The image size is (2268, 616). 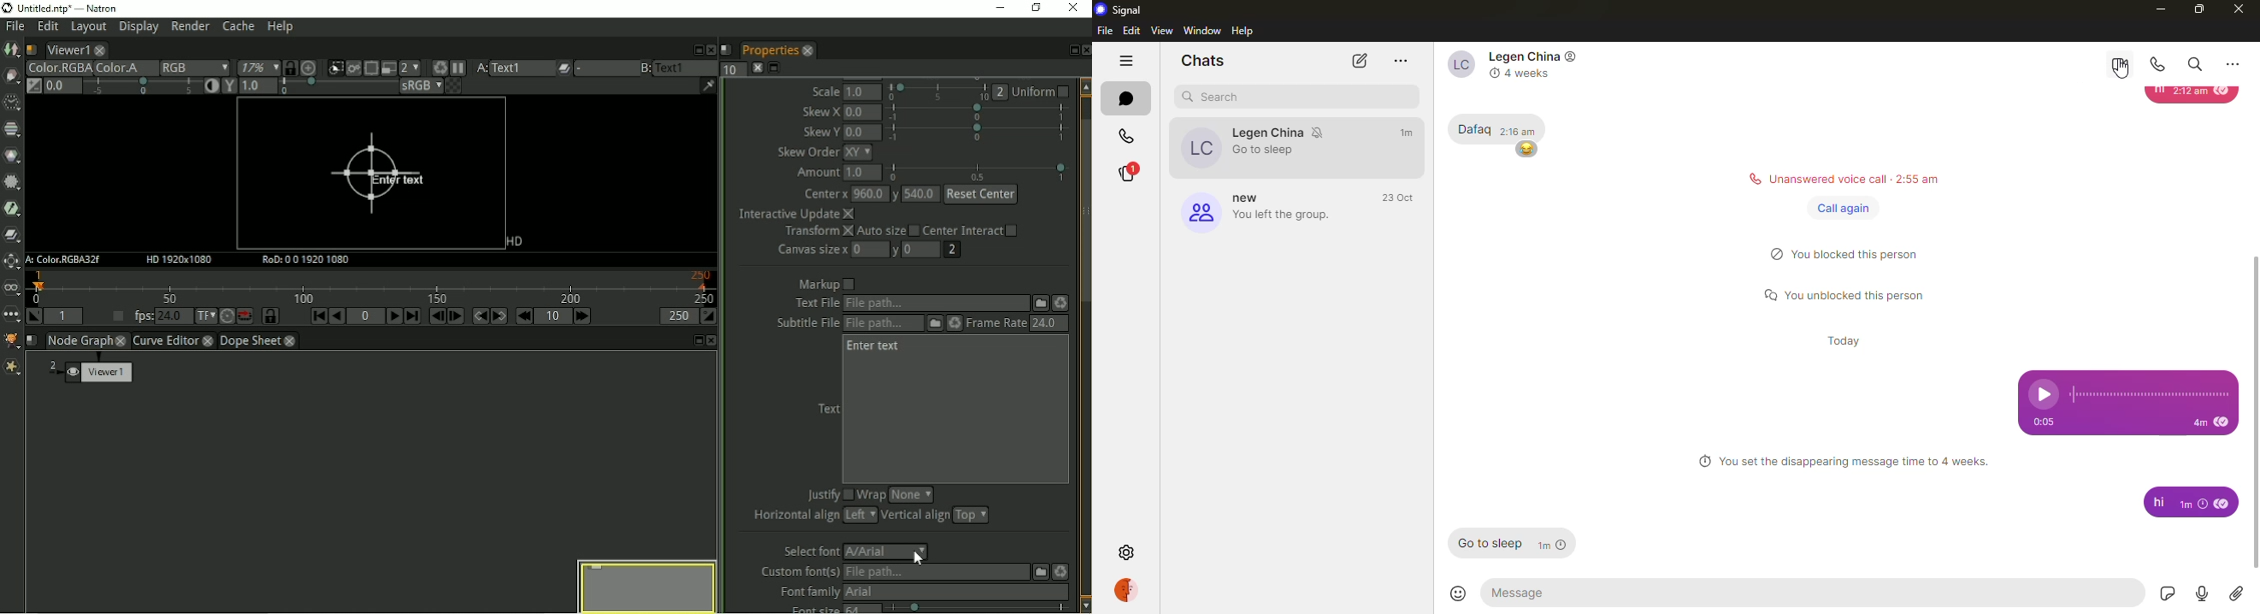 What do you see at coordinates (522, 68) in the screenshot?
I see `text1` at bounding box center [522, 68].